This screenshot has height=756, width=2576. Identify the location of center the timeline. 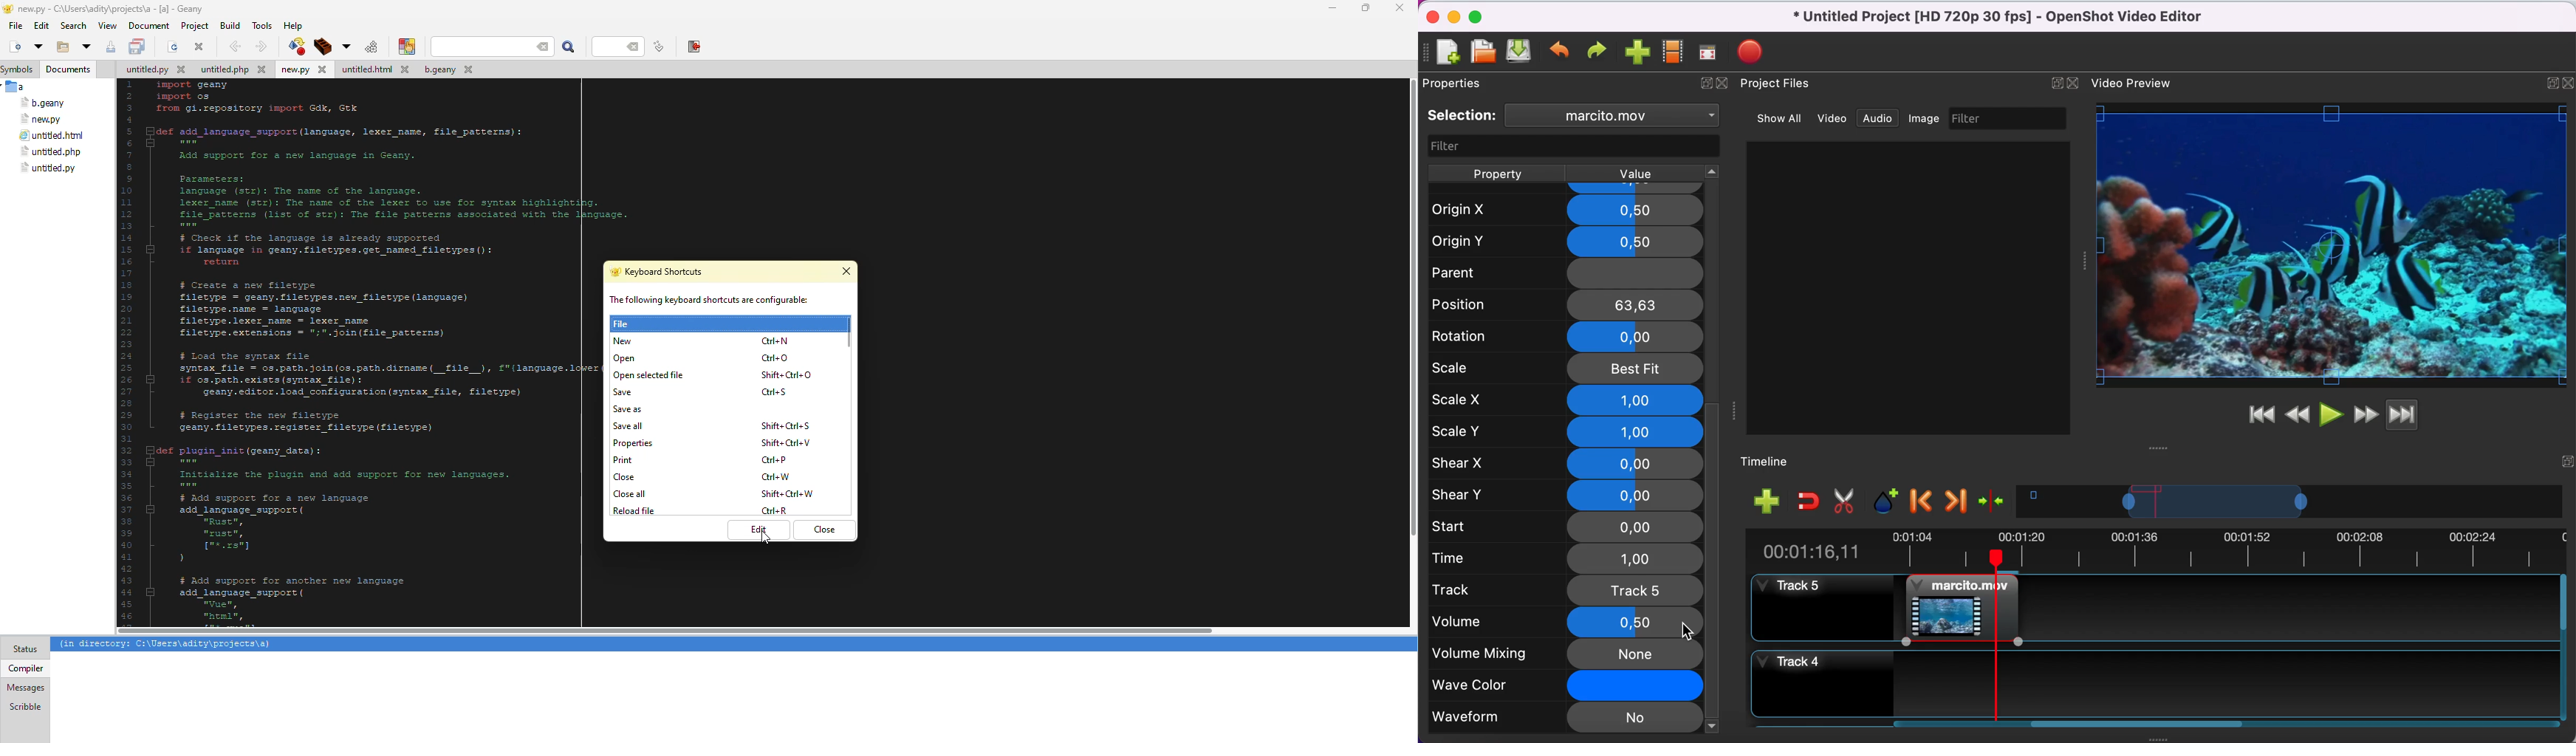
(1994, 504).